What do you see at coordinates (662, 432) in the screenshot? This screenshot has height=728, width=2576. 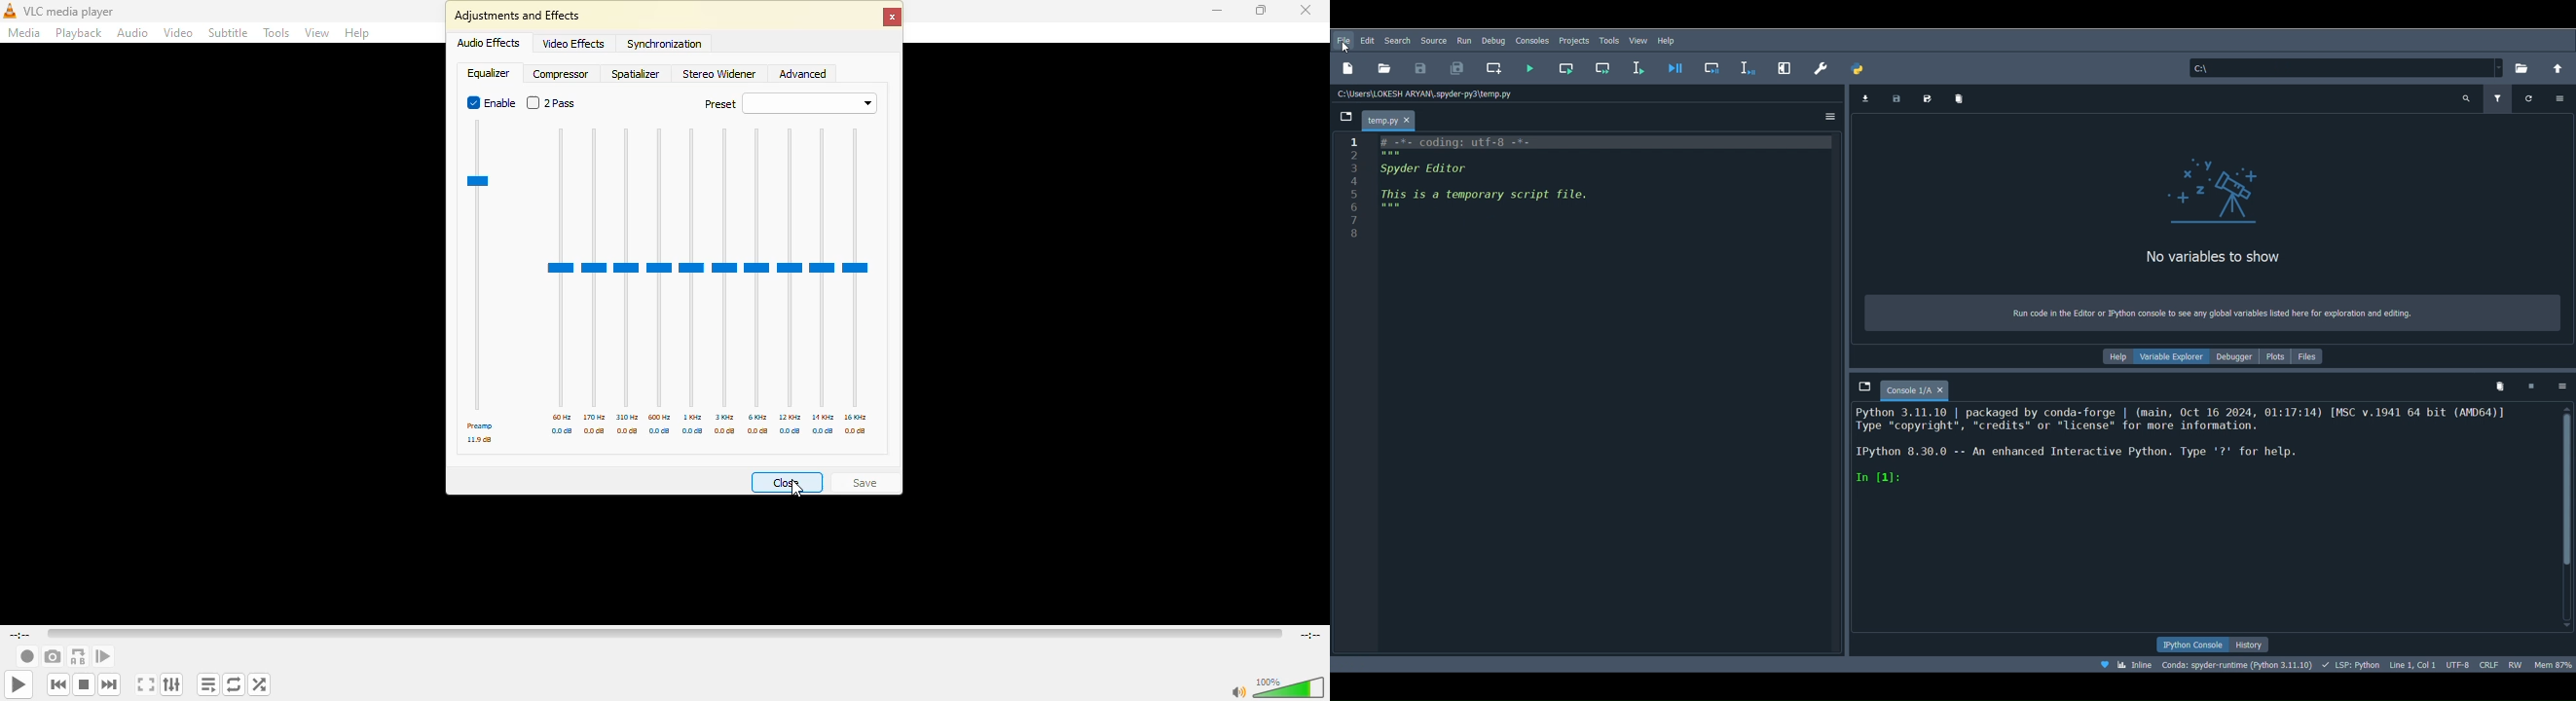 I see `db` at bounding box center [662, 432].